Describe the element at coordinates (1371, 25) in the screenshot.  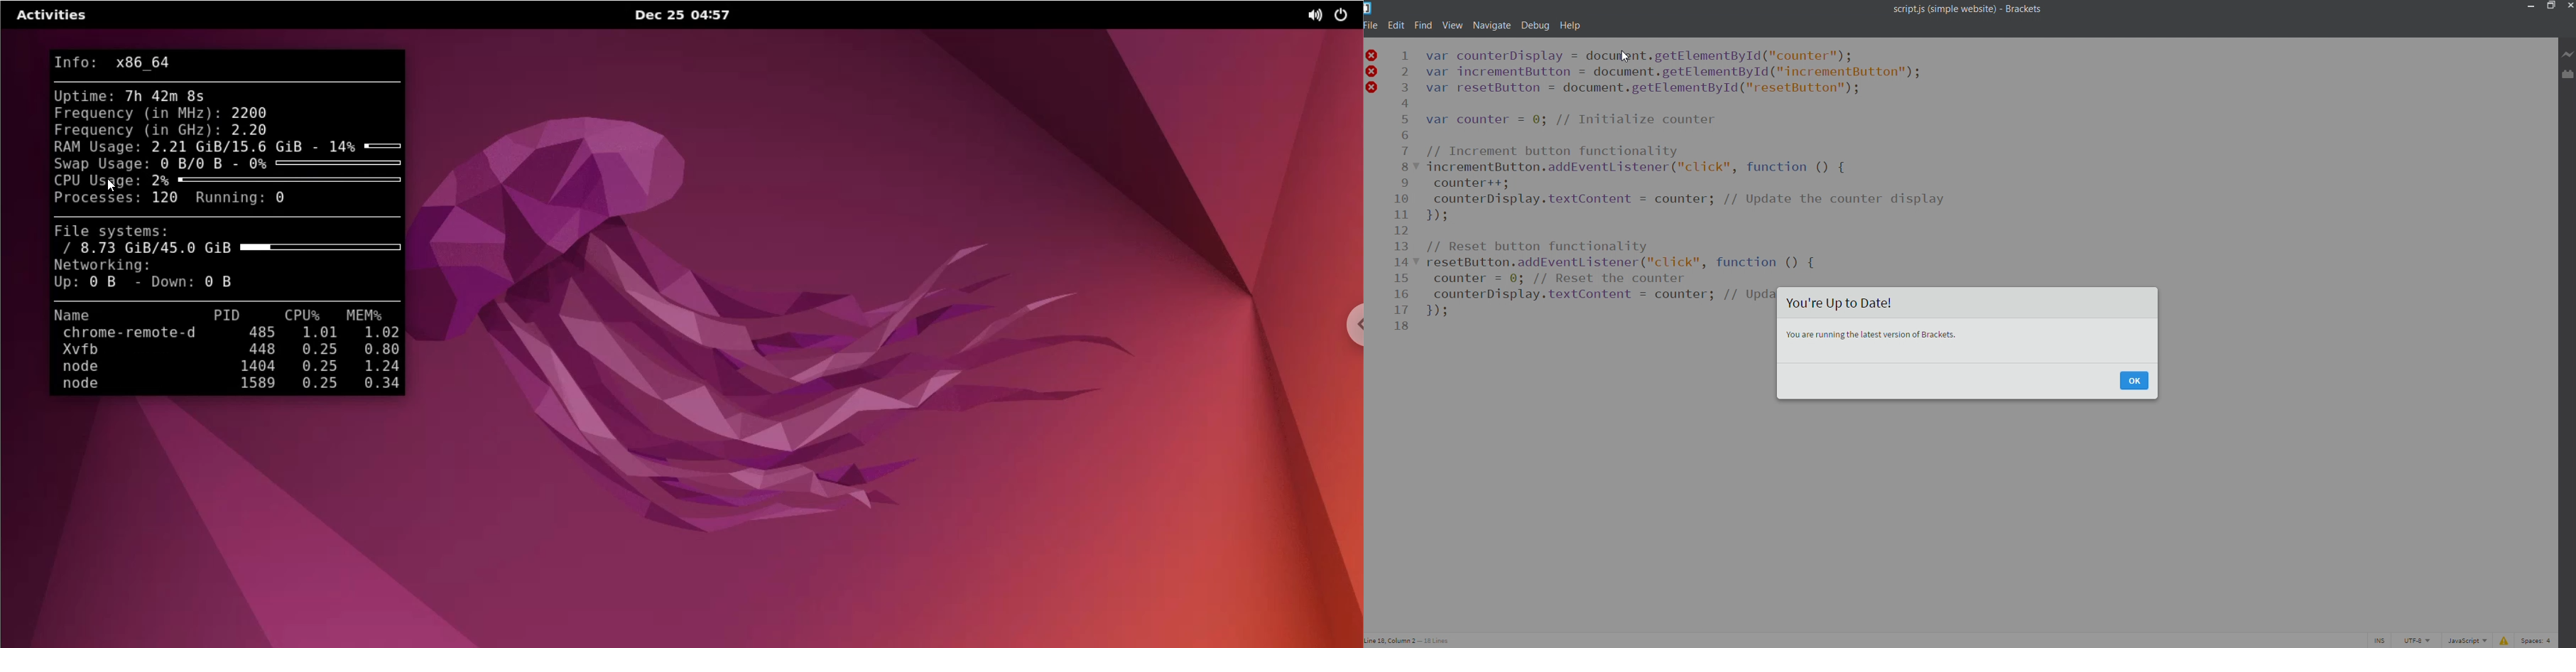
I see `file` at that location.